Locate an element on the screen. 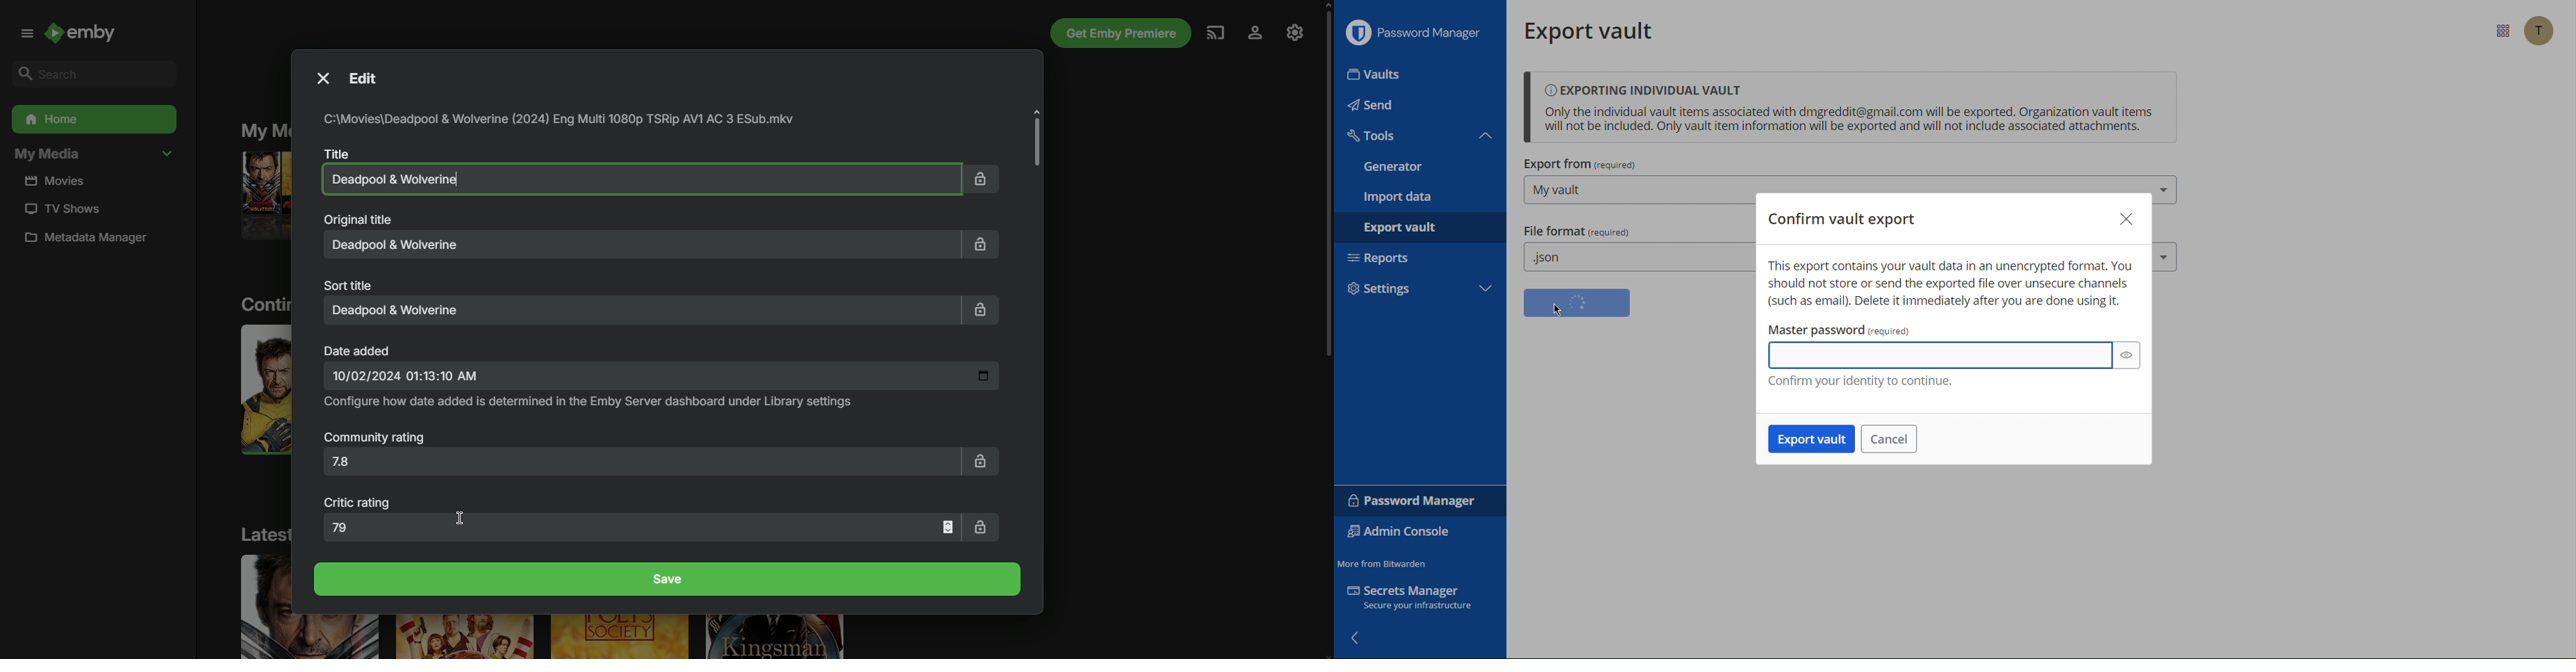 The width and height of the screenshot is (2576, 672). Send is located at coordinates (1415, 106).